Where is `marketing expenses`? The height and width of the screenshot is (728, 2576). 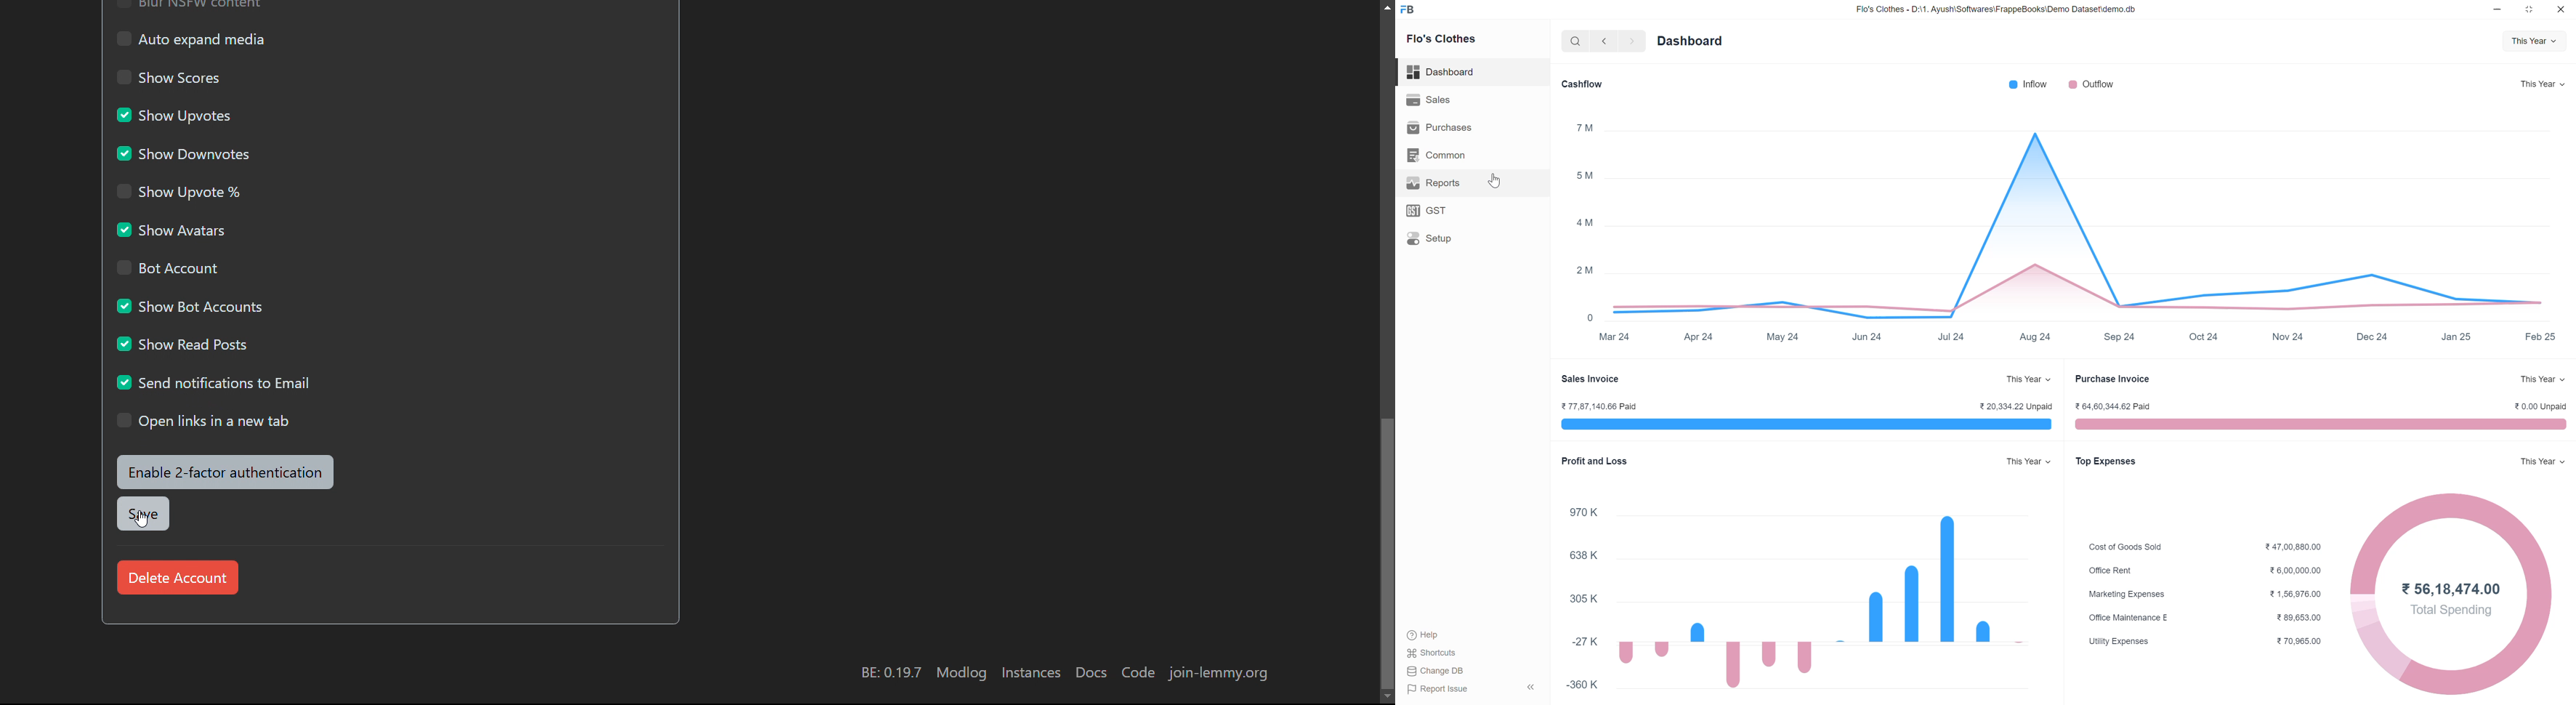
marketing expenses is located at coordinates (2135, 594).